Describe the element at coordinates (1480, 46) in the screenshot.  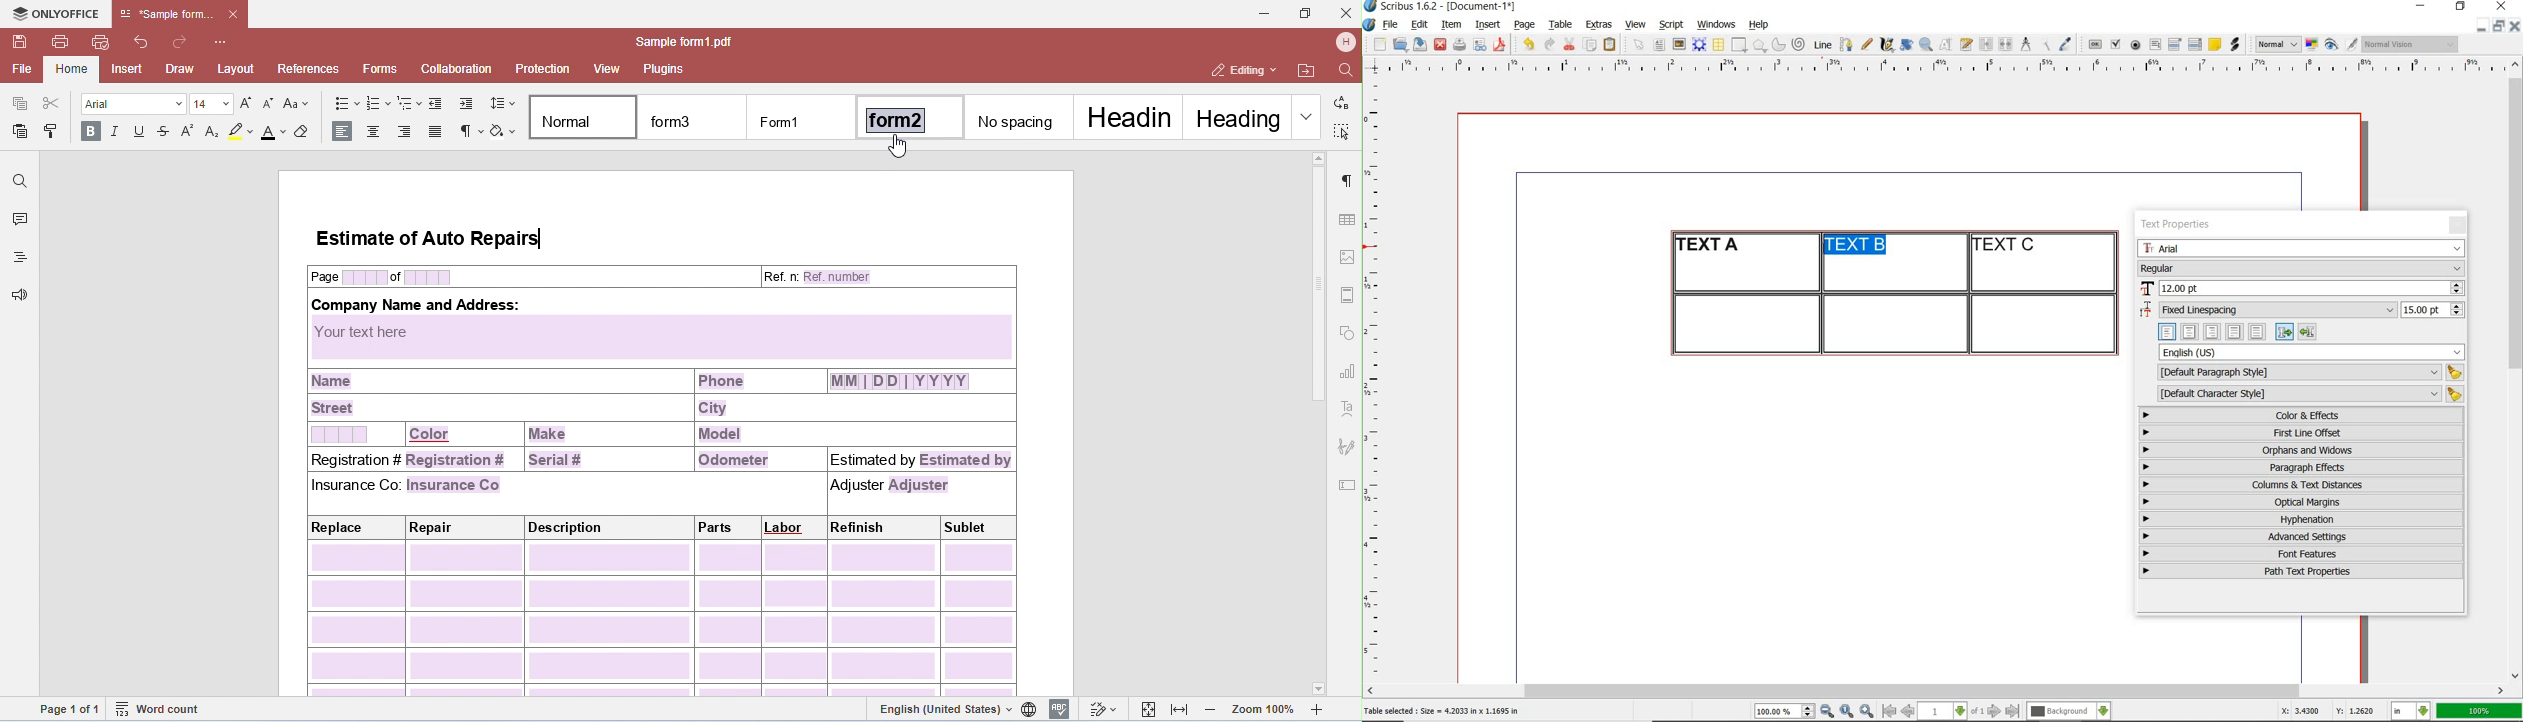
I see `preflight verifier` at that location.